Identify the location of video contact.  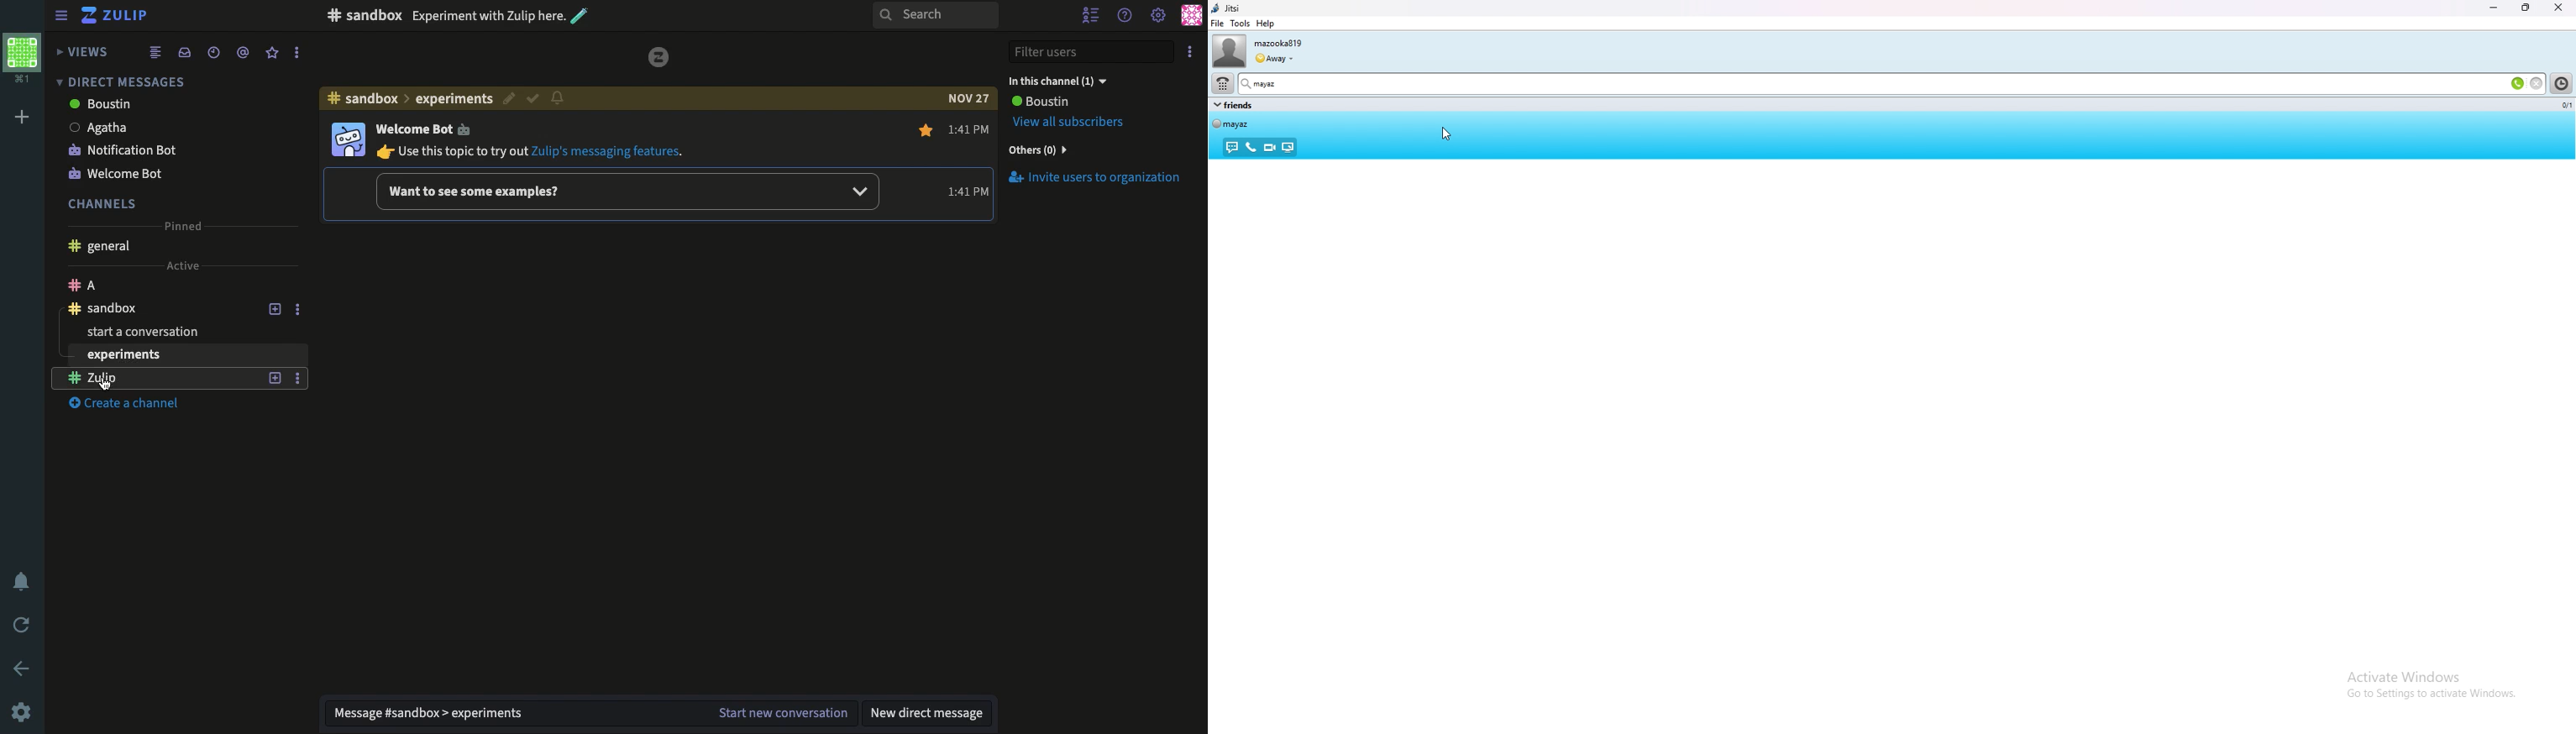
(1268, 148).